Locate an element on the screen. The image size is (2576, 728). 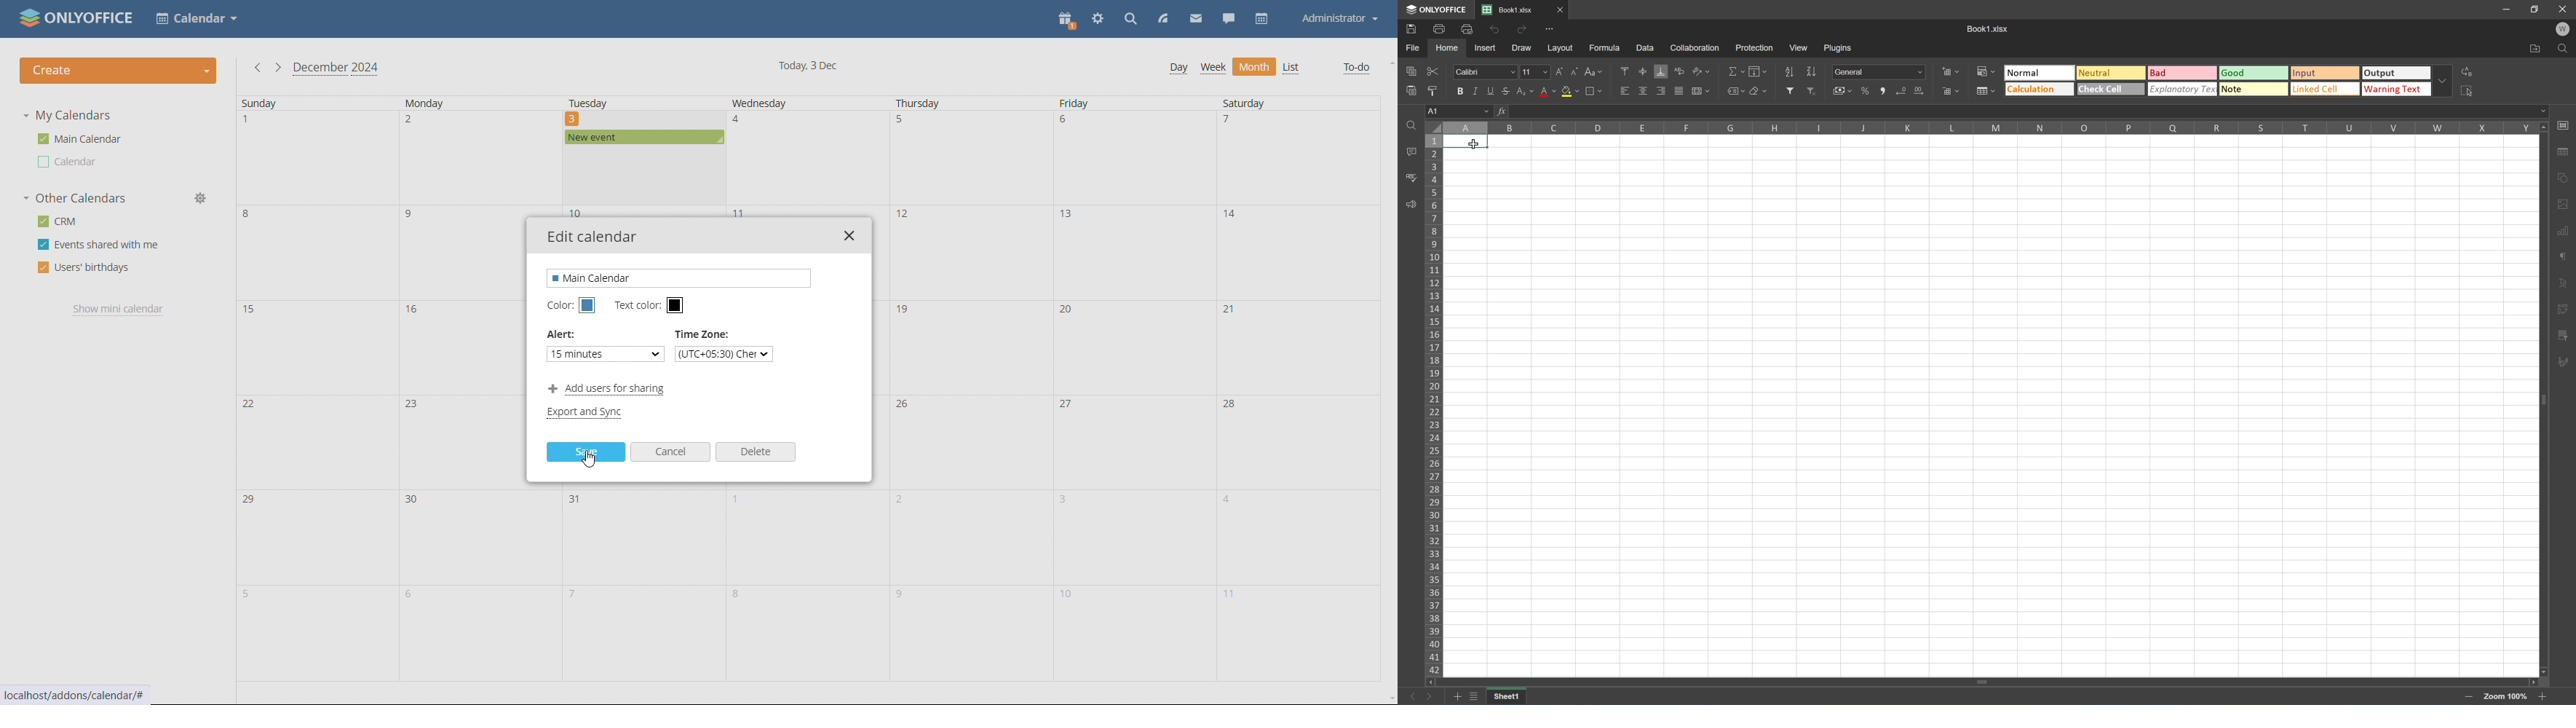
Strikethrough is located at coordinates (1508, 91).